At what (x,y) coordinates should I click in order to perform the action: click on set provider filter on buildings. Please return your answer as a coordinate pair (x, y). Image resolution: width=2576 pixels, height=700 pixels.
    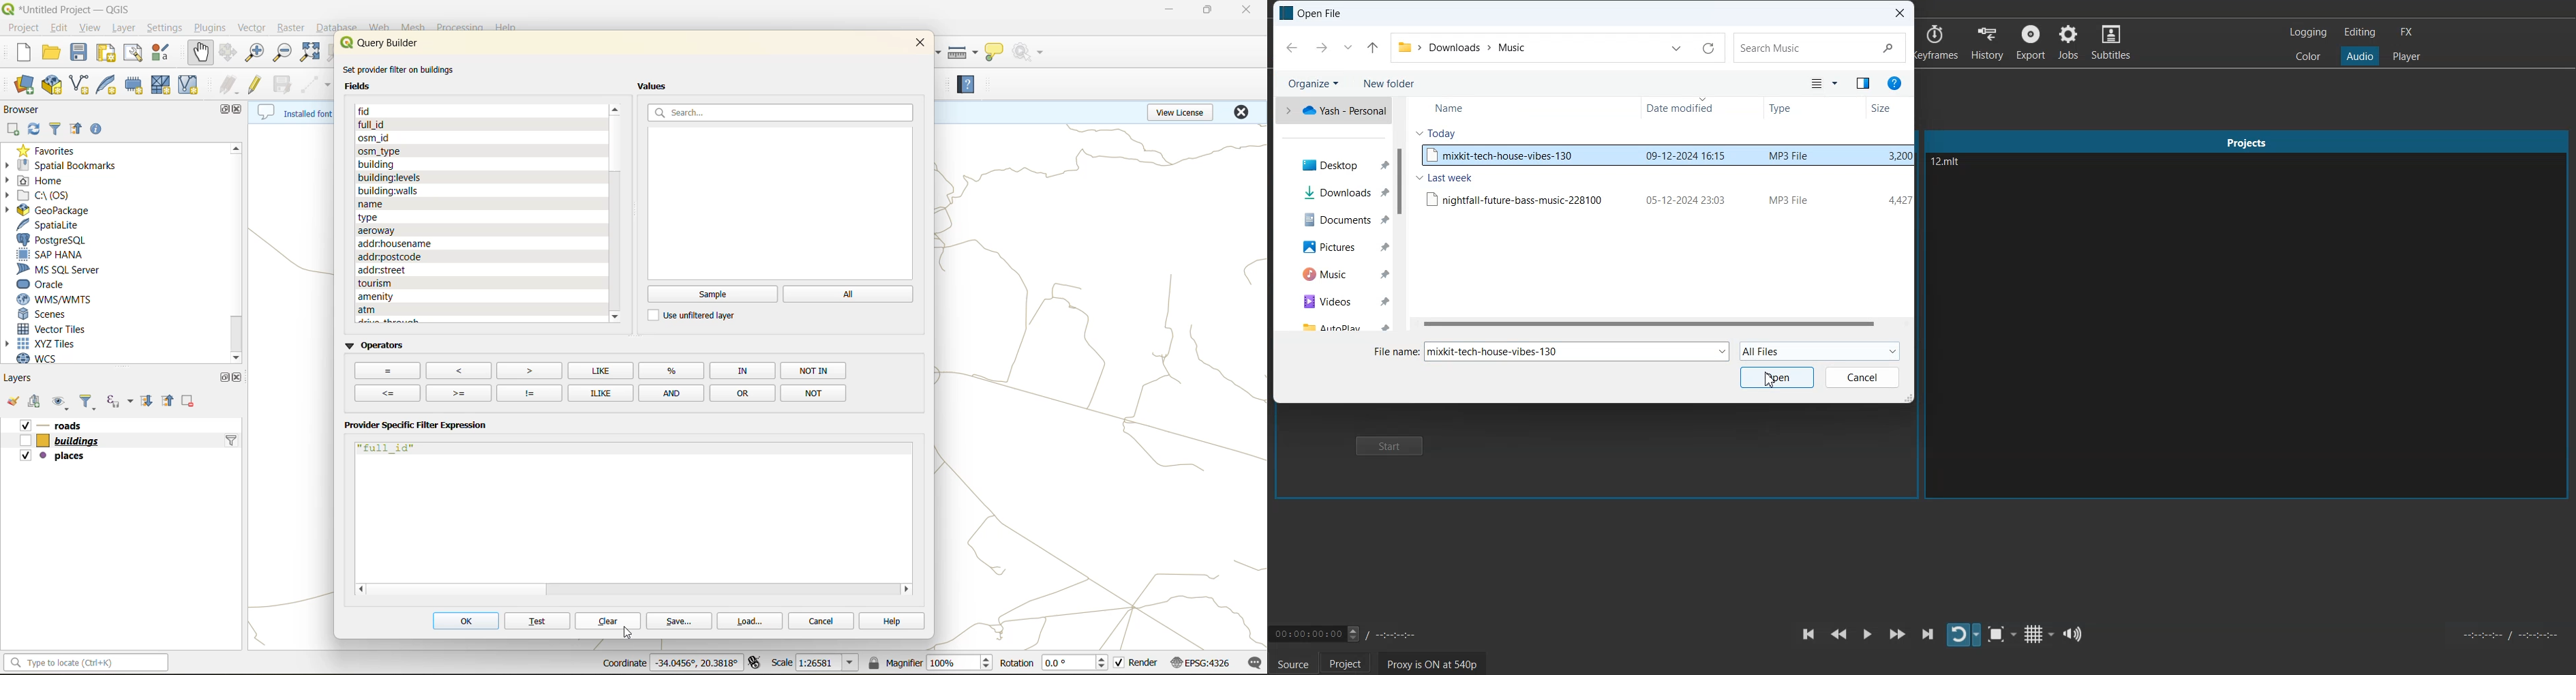
    Looking at the image, I should click on (404, 68).